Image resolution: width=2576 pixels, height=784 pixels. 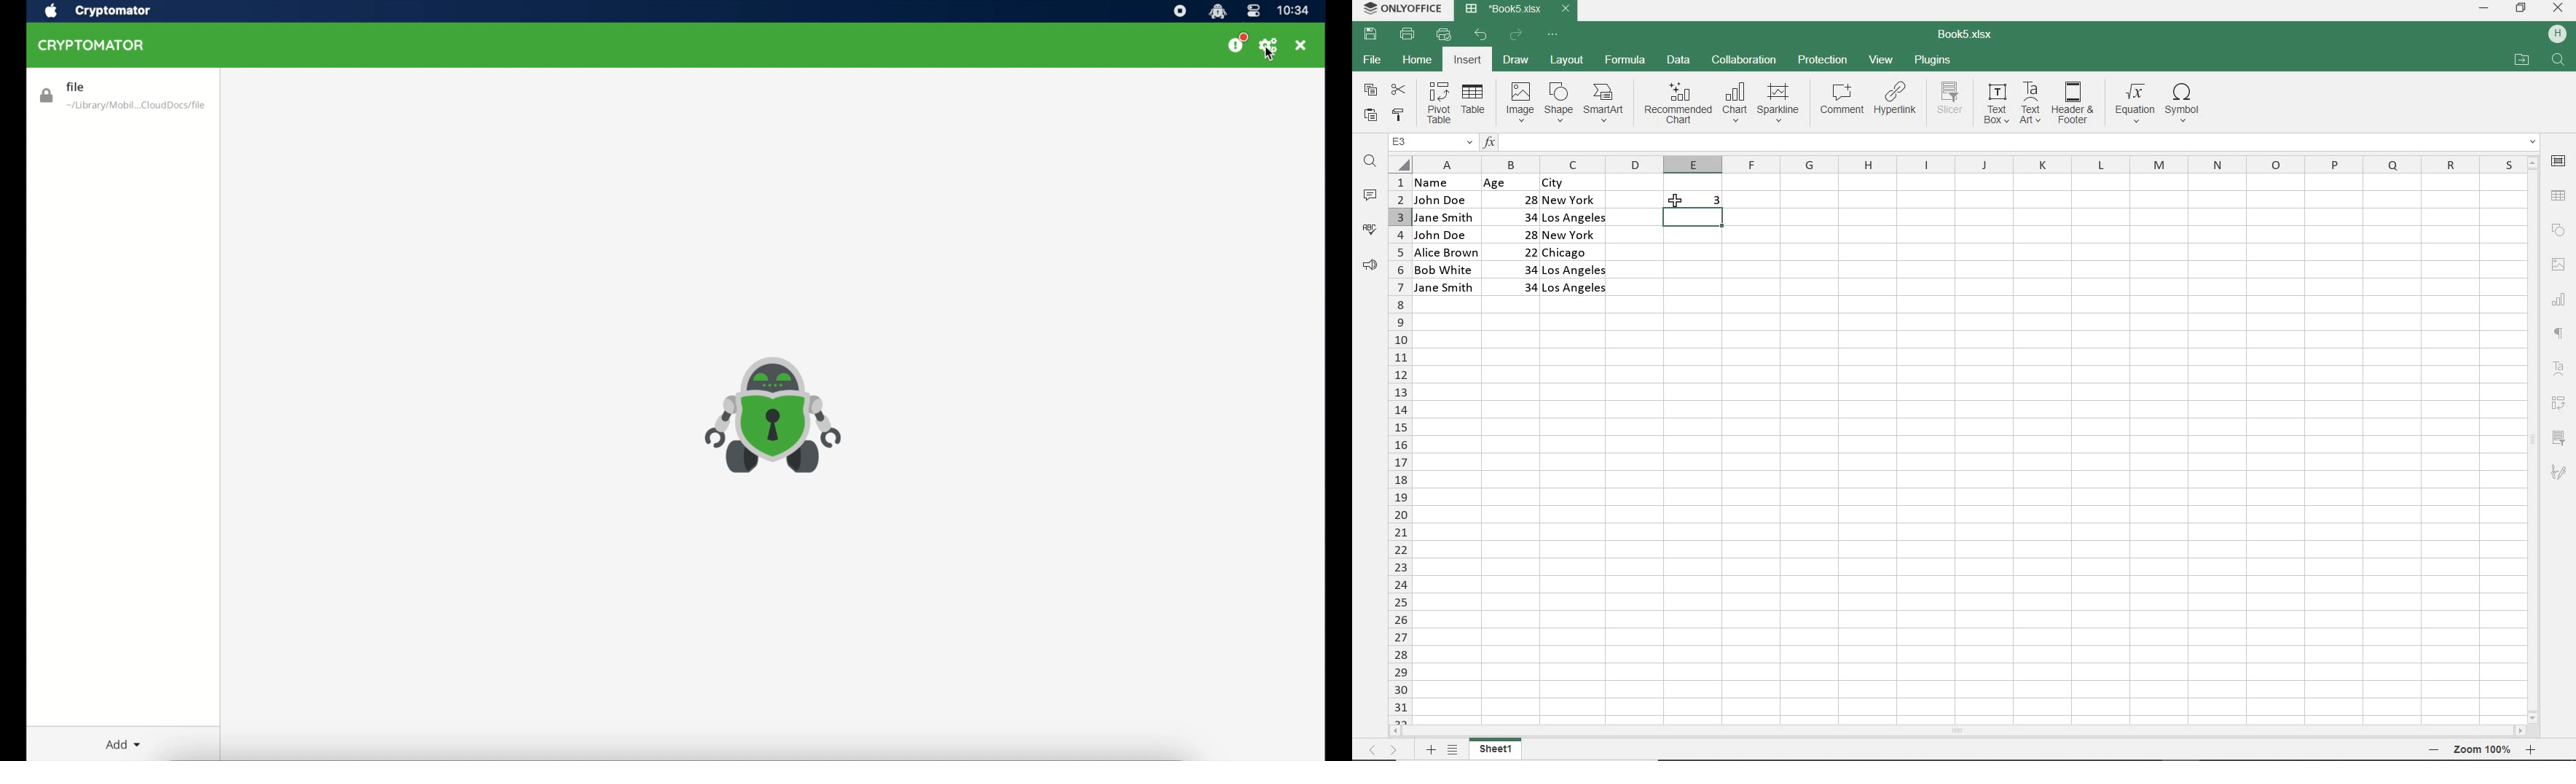 I want to click on 28, so click(x=1523, y=234).